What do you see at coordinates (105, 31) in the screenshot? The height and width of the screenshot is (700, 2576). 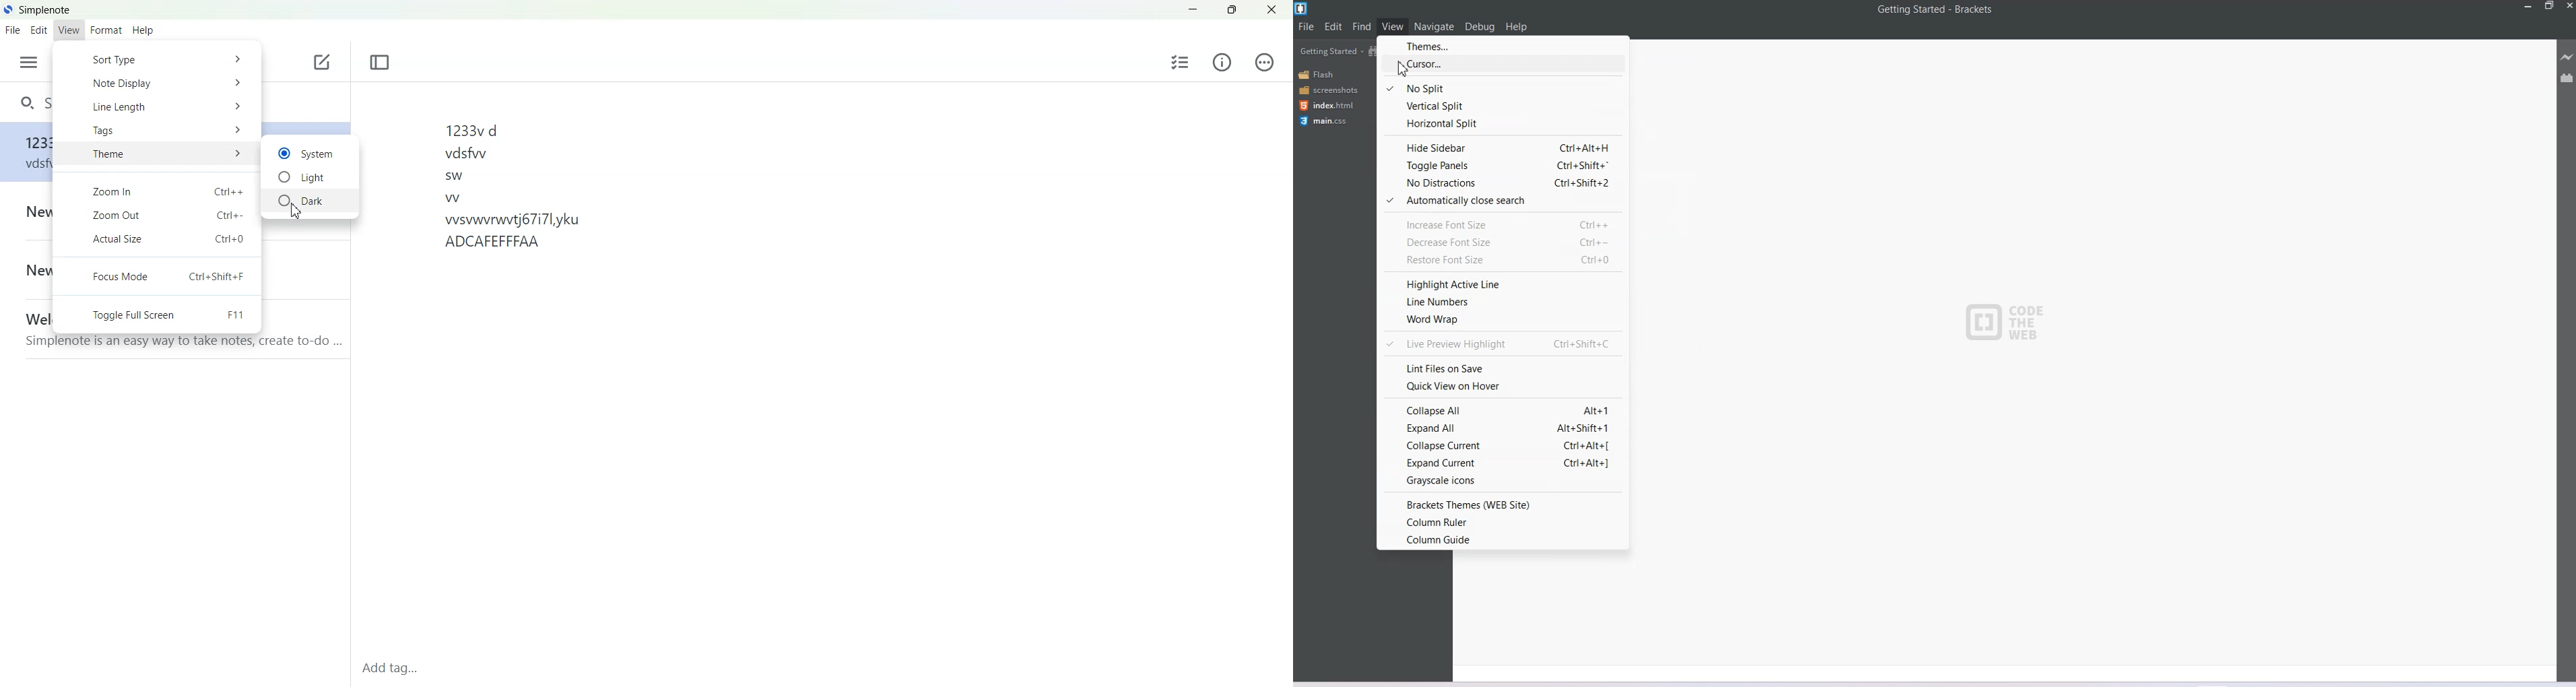 I see `Format` at bounding box center [105, 31].